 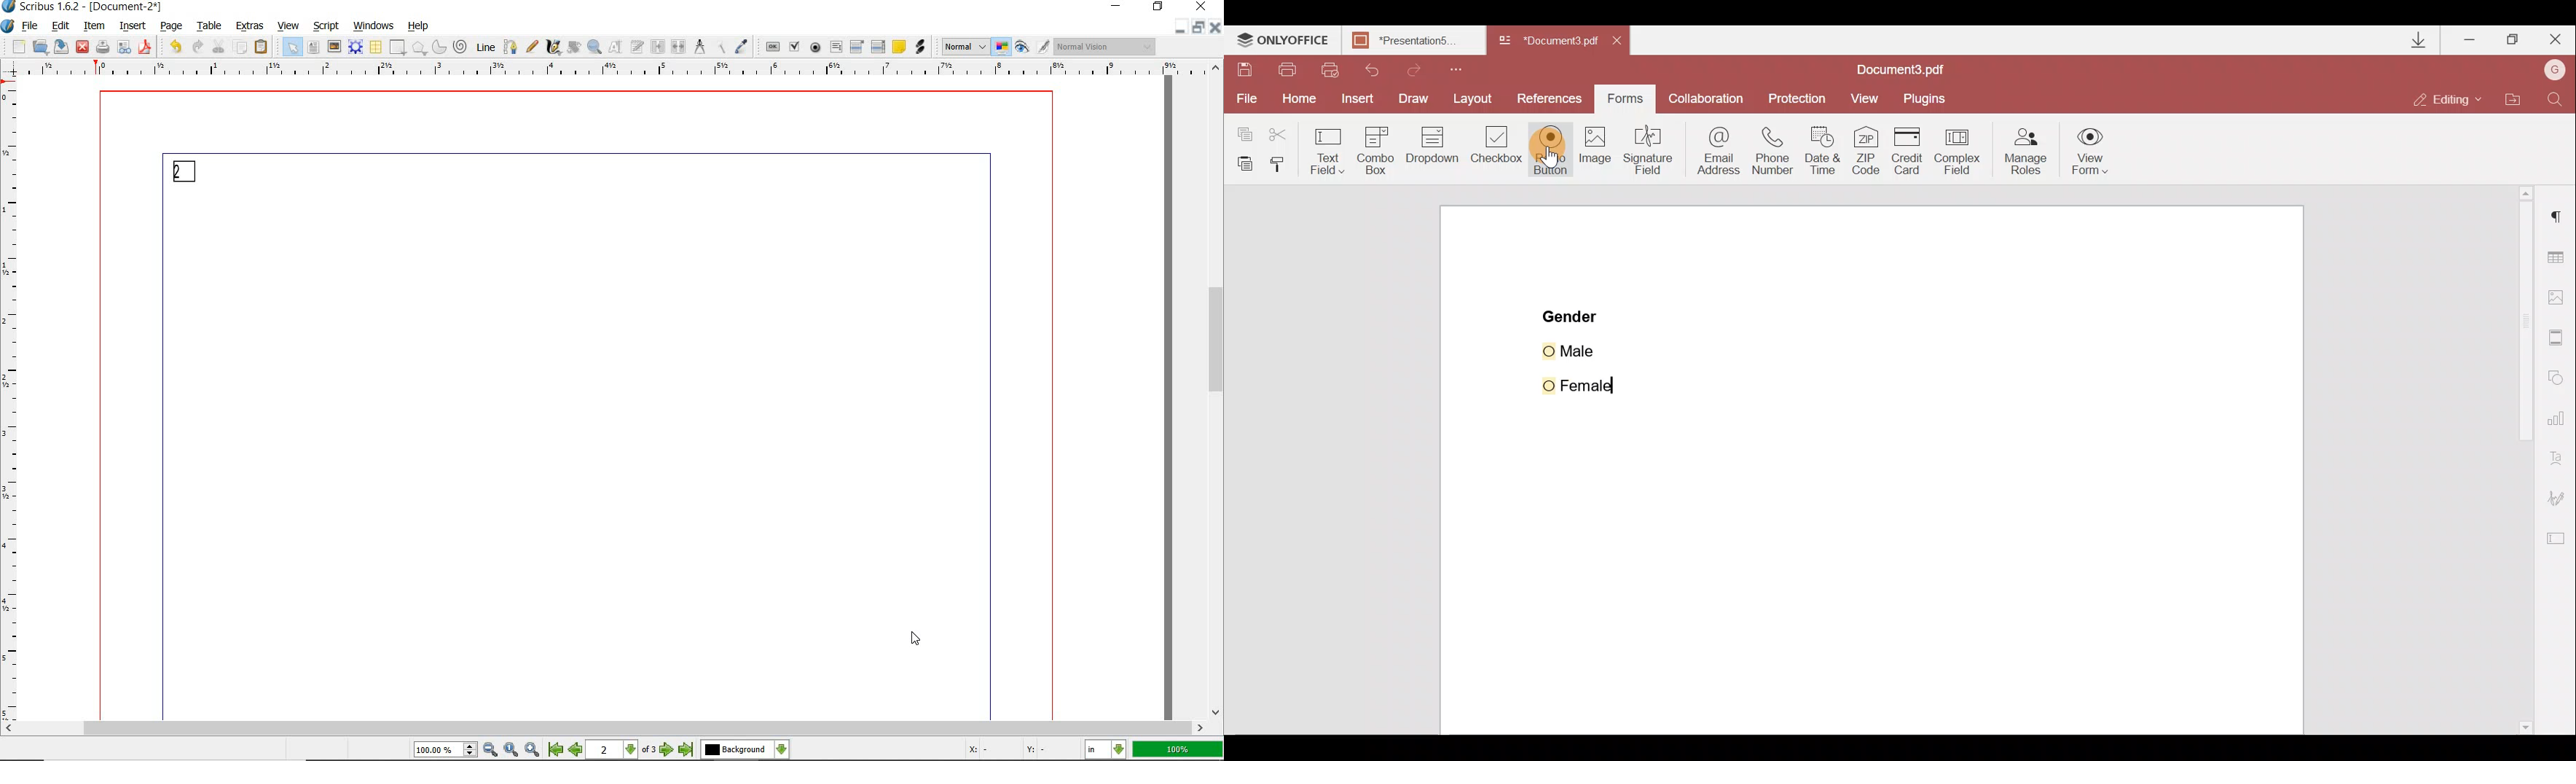 What do you see at coordinates (511, 750) in the screenshot?
I see `Zoom to 100%` at bounding box center [511, 750].